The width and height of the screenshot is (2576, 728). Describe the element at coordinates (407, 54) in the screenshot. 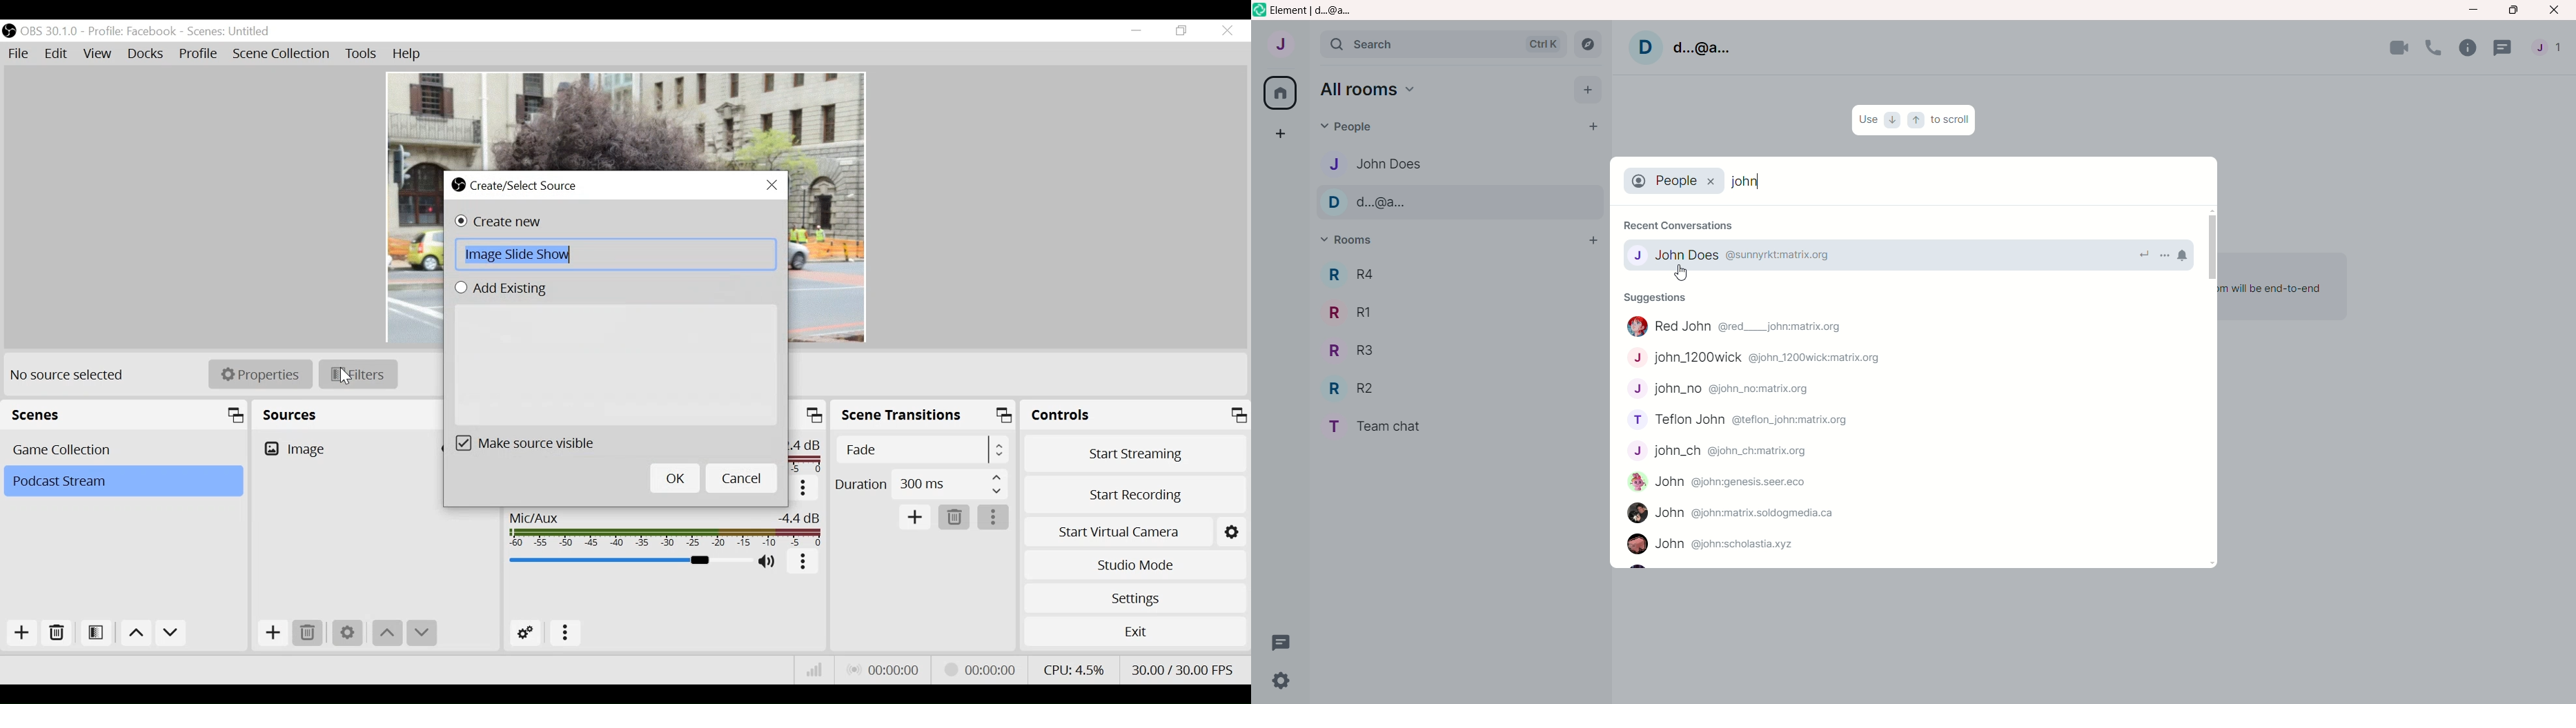

I see `Help` at that location.